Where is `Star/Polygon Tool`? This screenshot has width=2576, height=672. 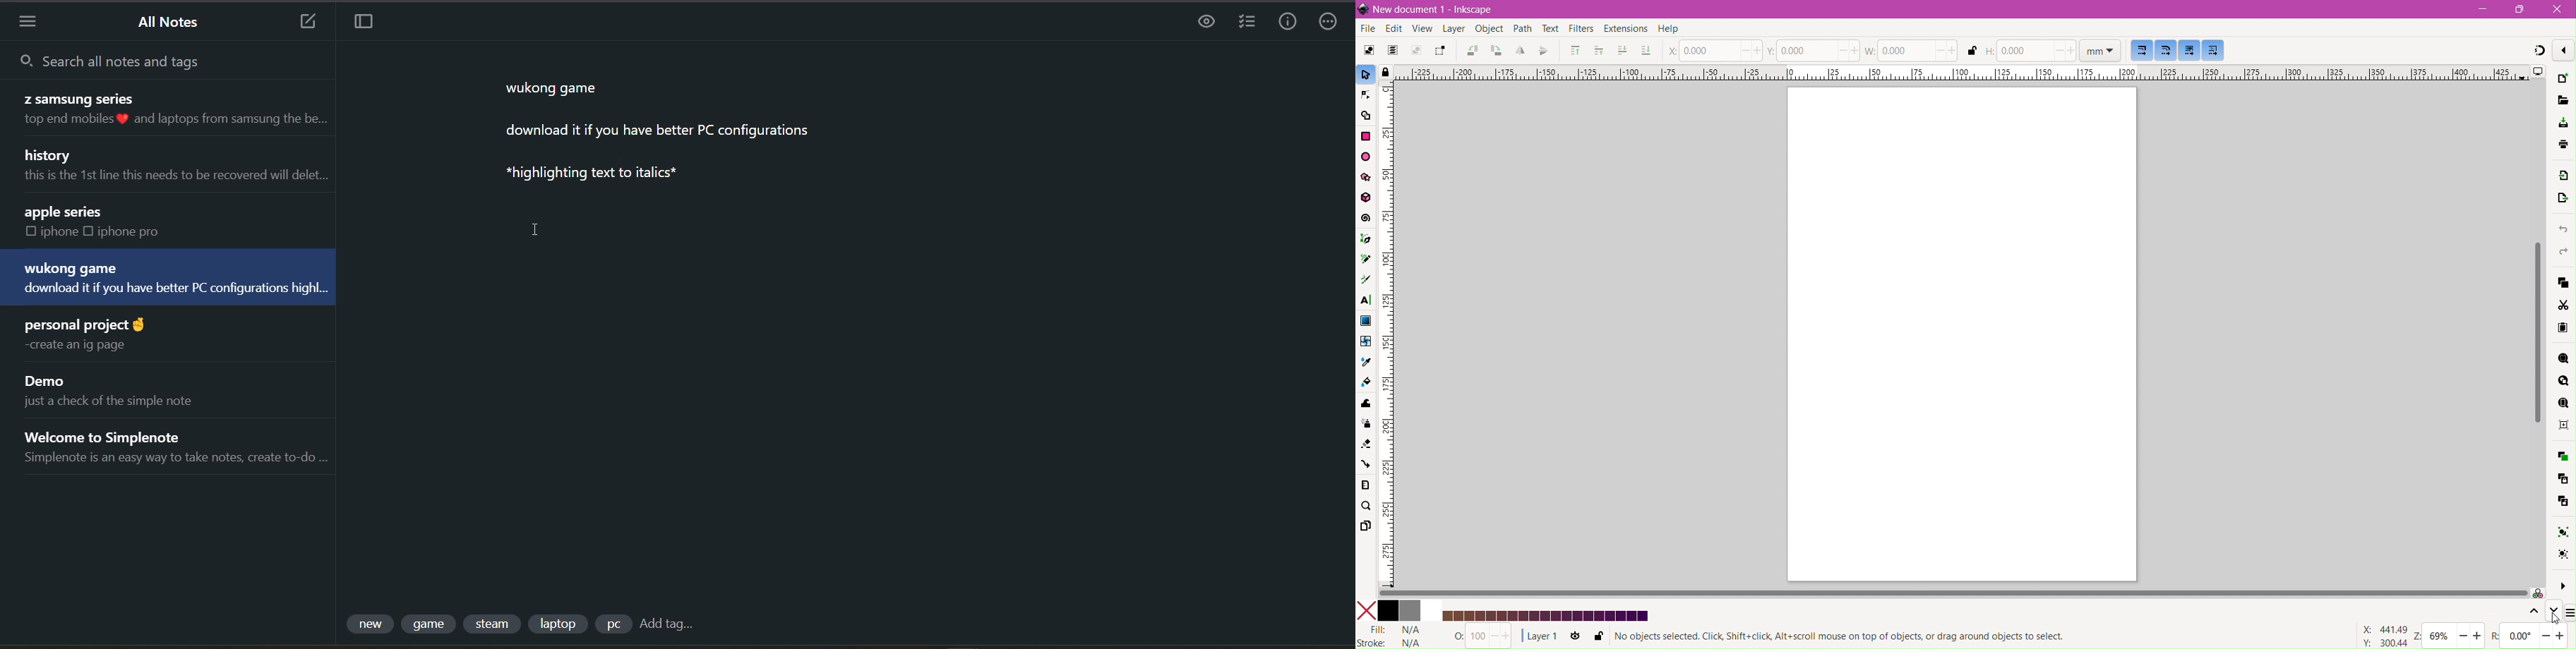
Star/Polygon Tool is located at coordinates (1366, 177).